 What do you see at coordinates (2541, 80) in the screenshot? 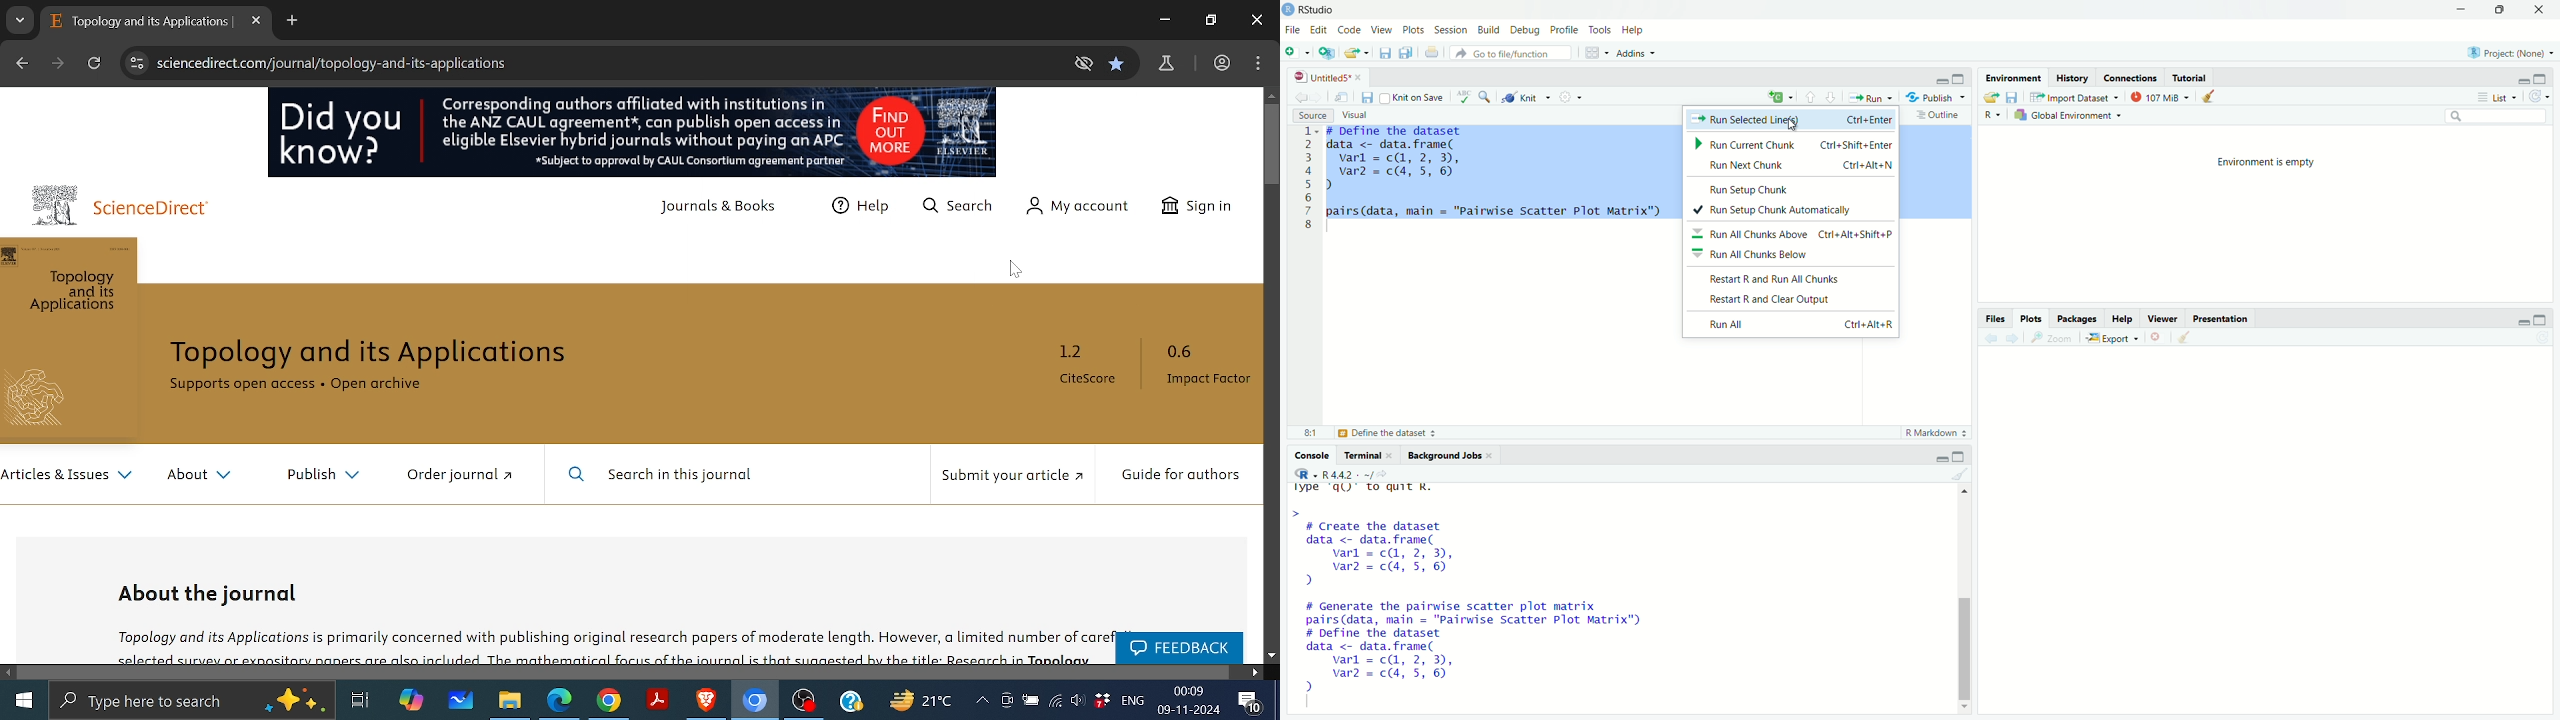
I see `Maximize` at bounding box center [2541, 80].